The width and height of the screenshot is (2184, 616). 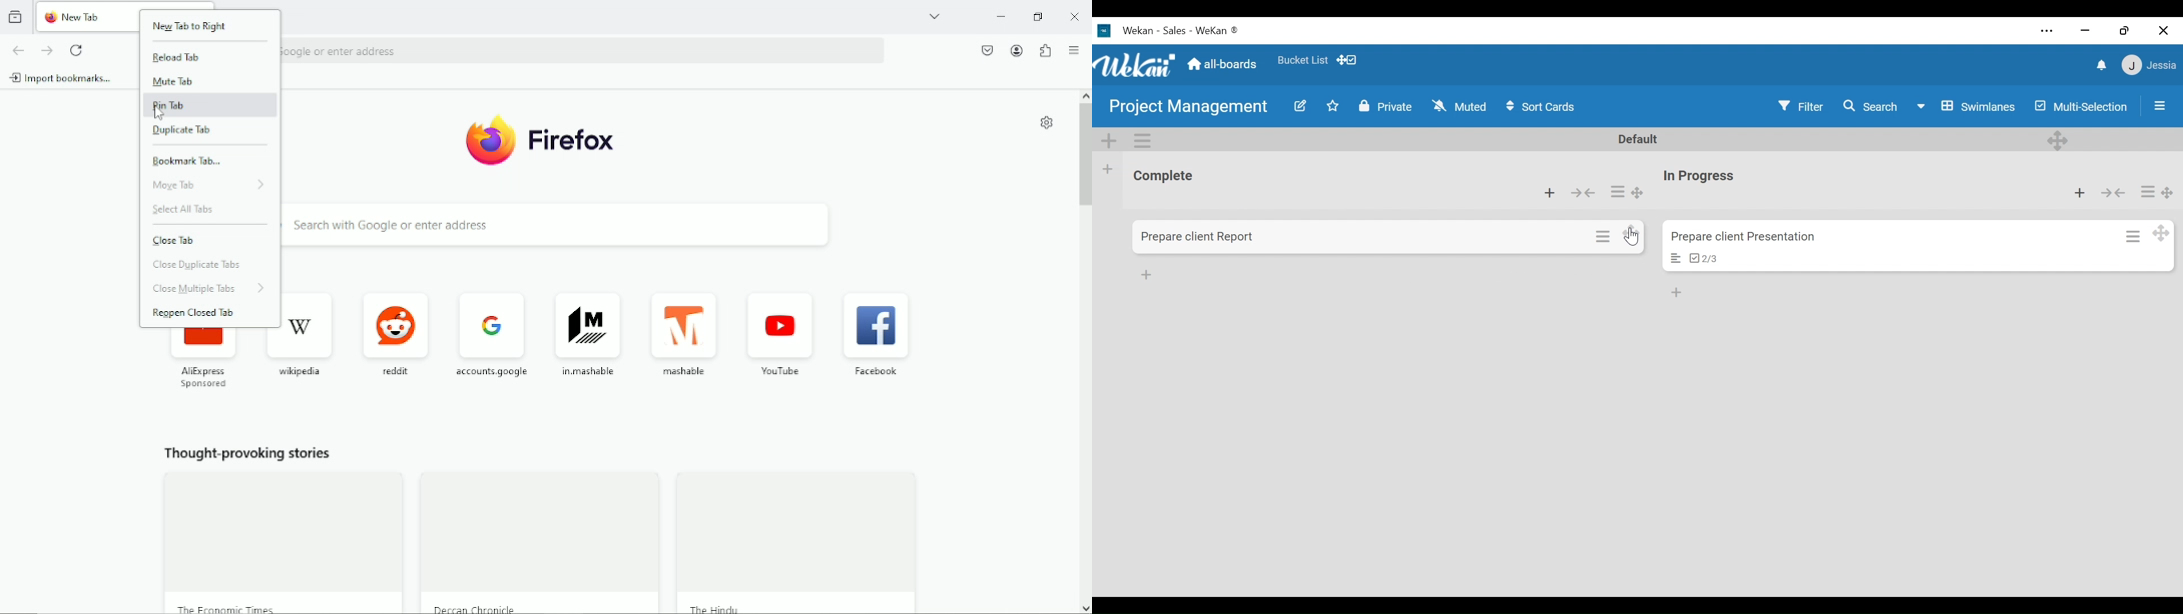 What do you see at coordinates (1085, 151) in the screenshot?
I see `Vertical scroll bar` at bounding box center [1085, 151].